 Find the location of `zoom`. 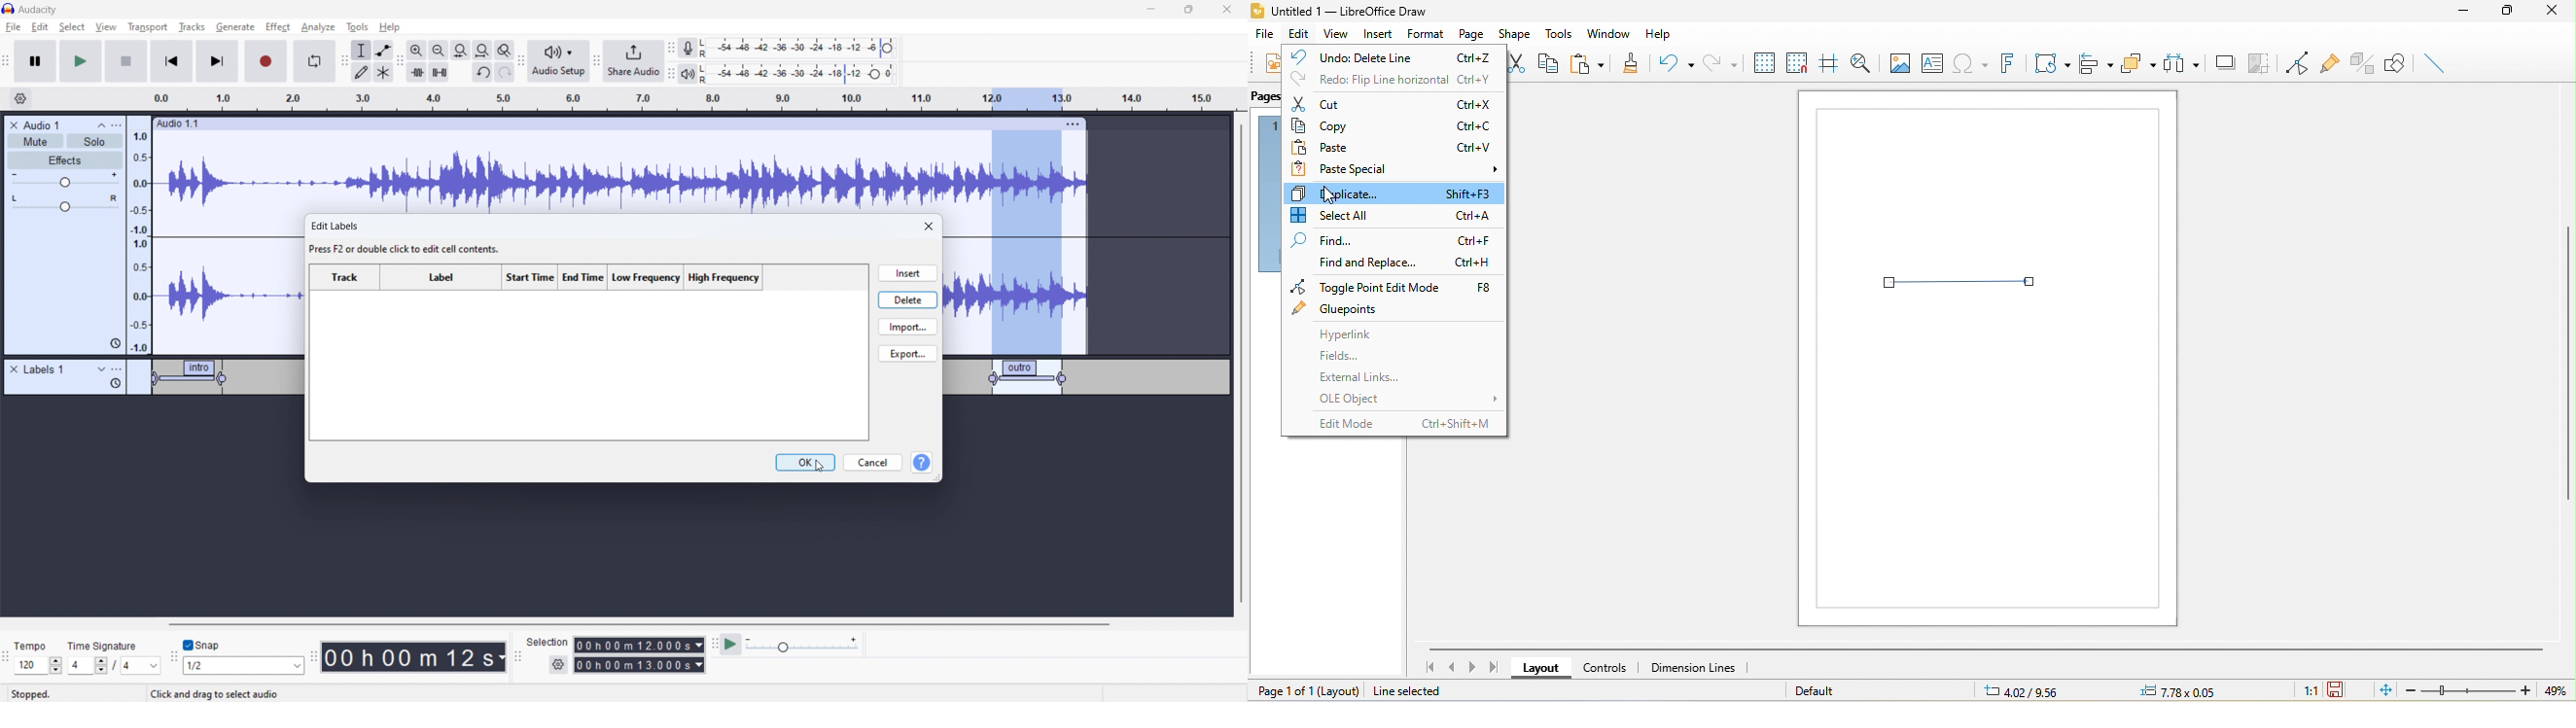

zoom is located at coordinates (2482, 690).